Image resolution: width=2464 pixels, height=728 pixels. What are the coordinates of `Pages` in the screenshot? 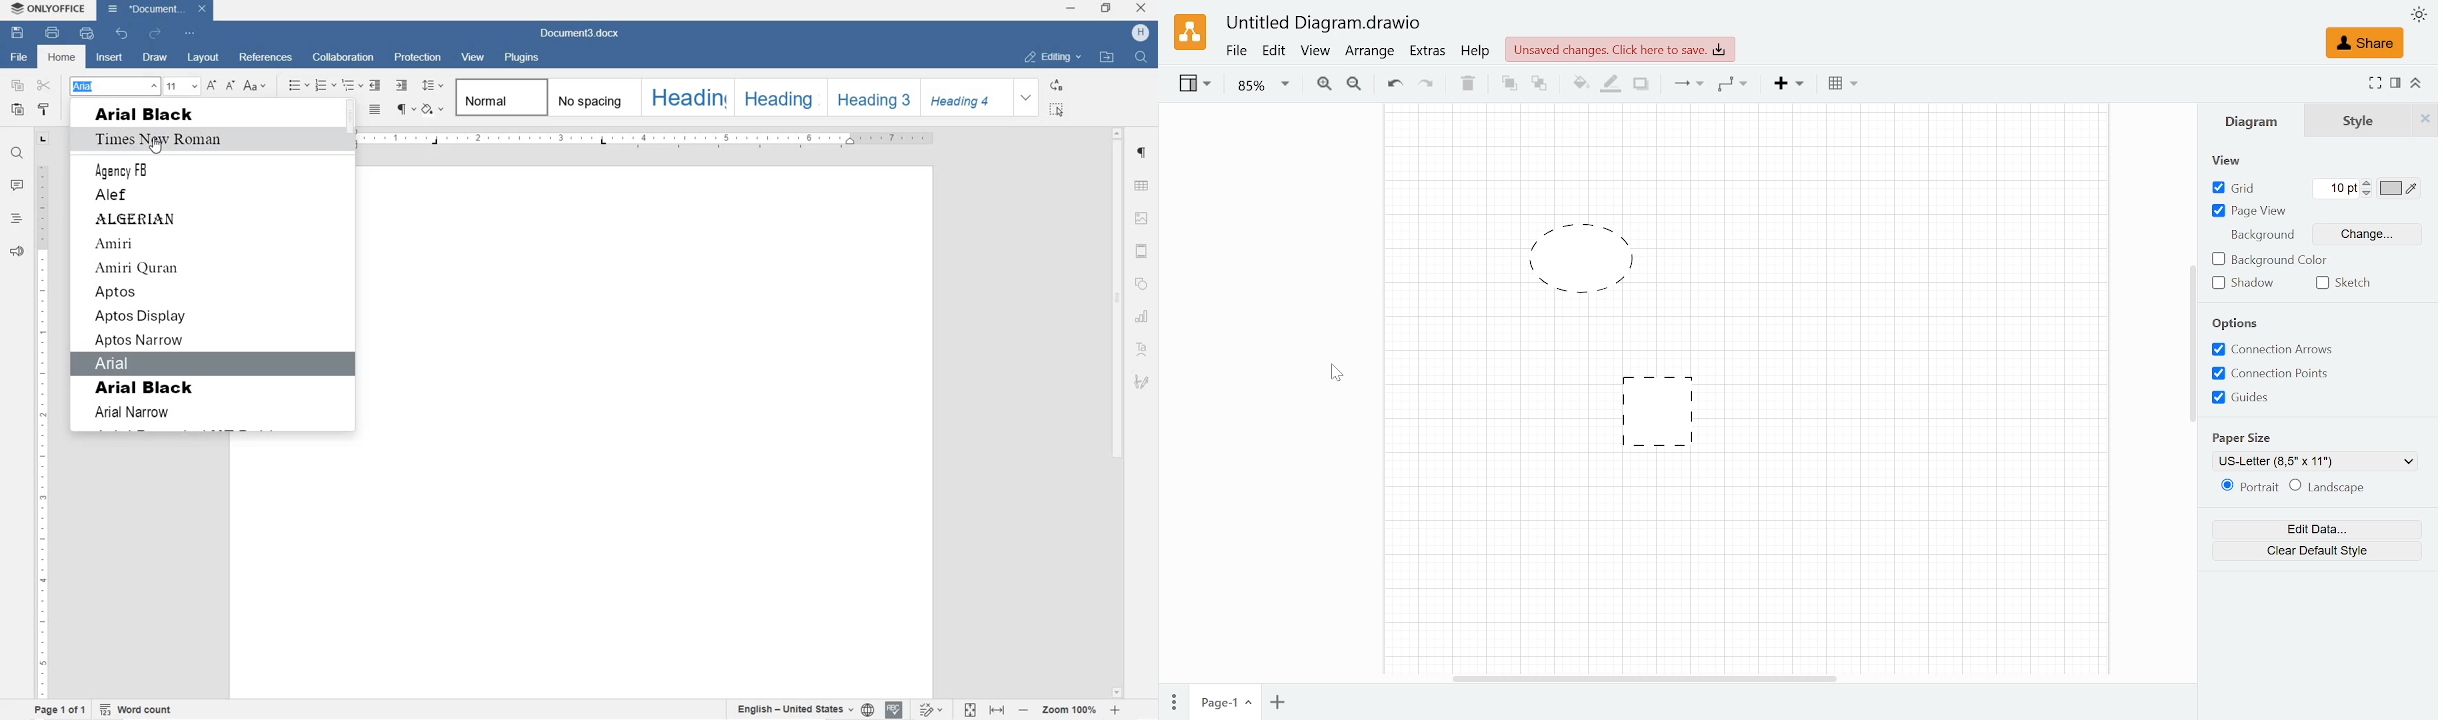 It's located at (1172, 700).